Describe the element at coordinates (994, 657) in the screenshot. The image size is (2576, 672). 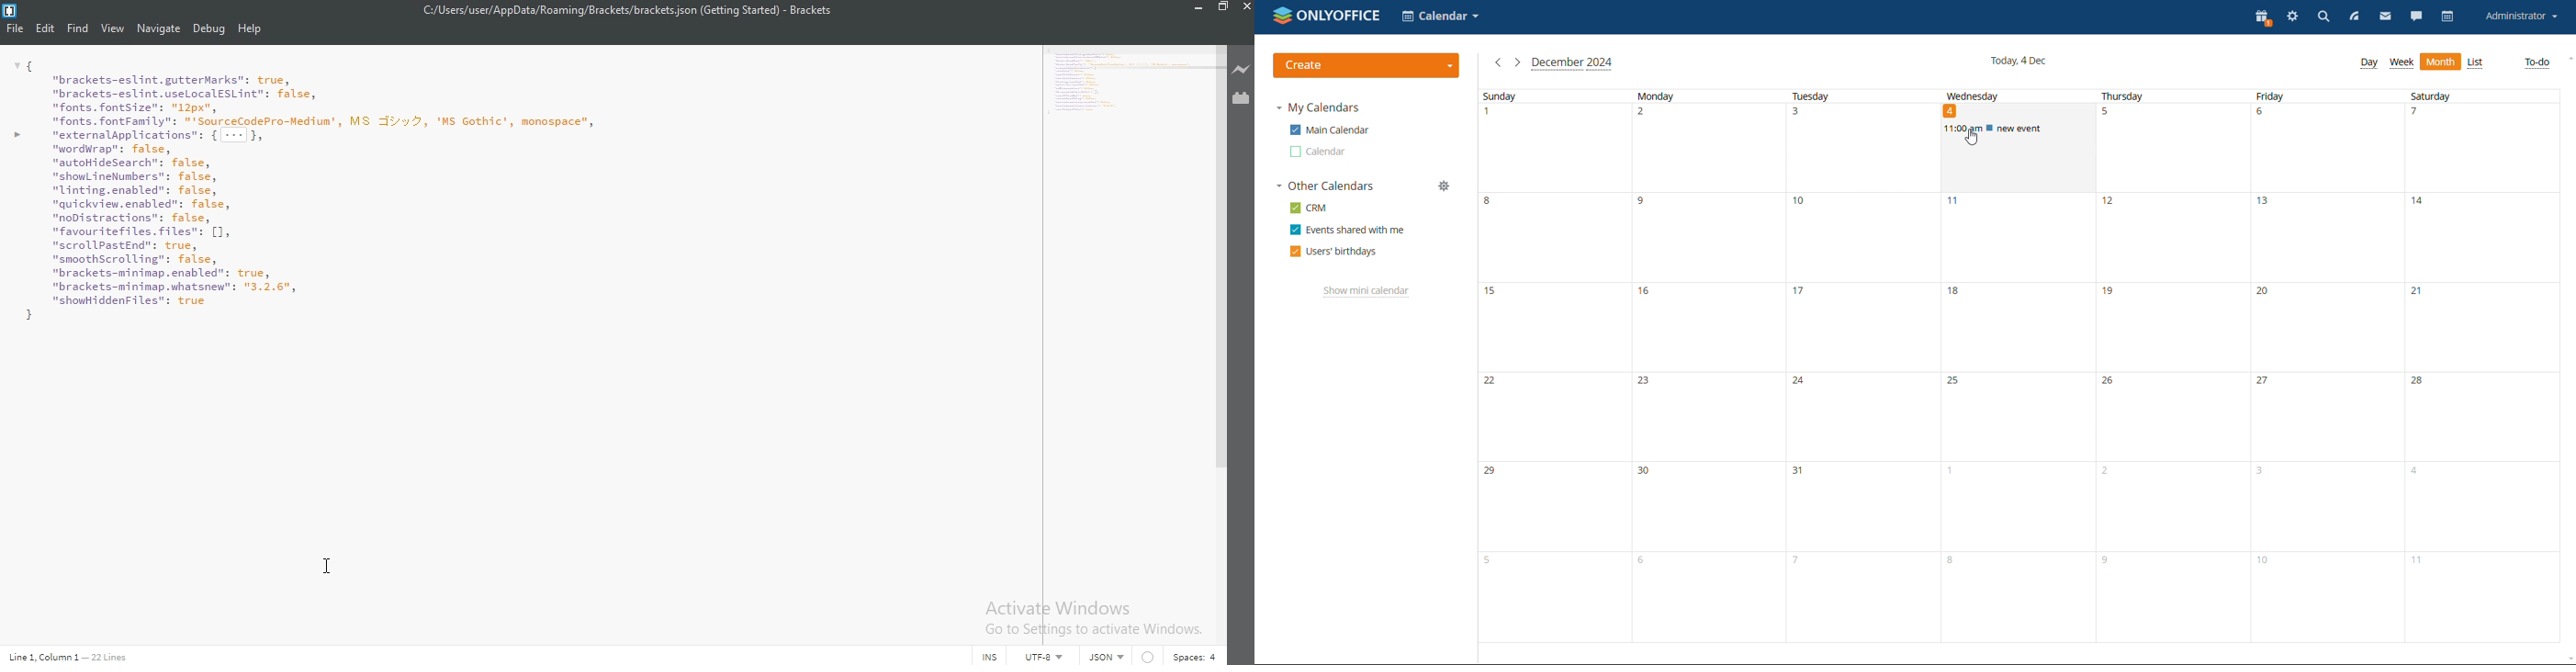
I see `INS` at that location.